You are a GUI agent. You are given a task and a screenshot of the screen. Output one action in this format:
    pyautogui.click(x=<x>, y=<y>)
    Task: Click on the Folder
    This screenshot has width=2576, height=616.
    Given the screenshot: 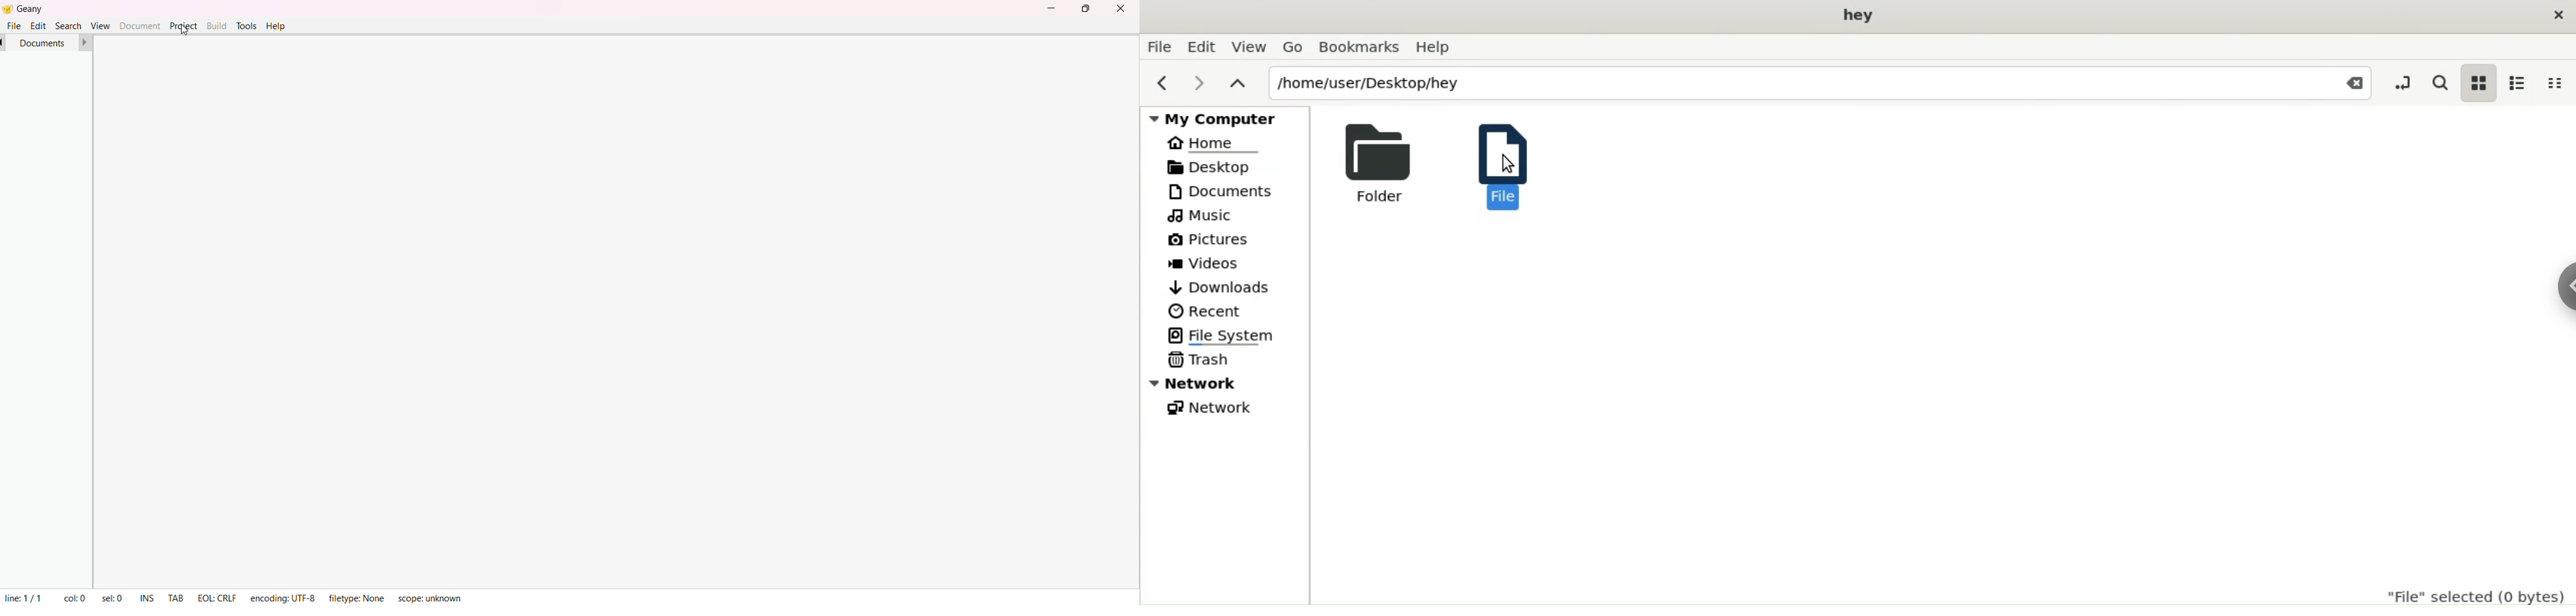 What is the action you would take?
    pyautogui.click(x=1384, y=163)
    